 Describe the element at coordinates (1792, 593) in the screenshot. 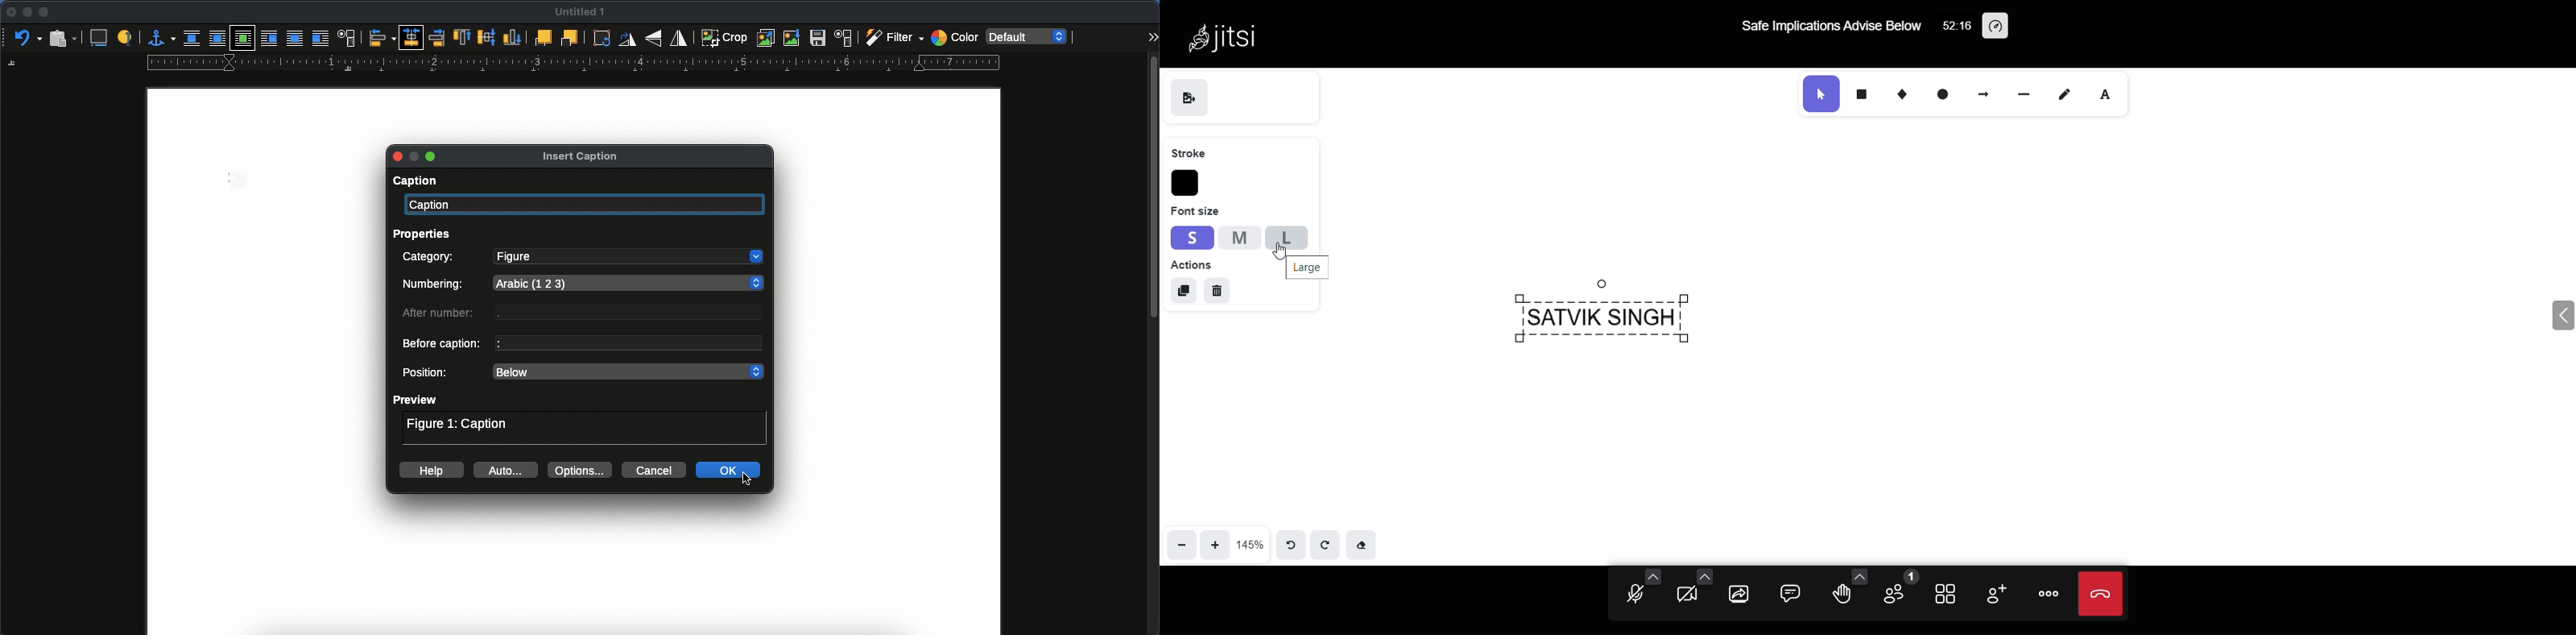

I see `open chat box` at that location.